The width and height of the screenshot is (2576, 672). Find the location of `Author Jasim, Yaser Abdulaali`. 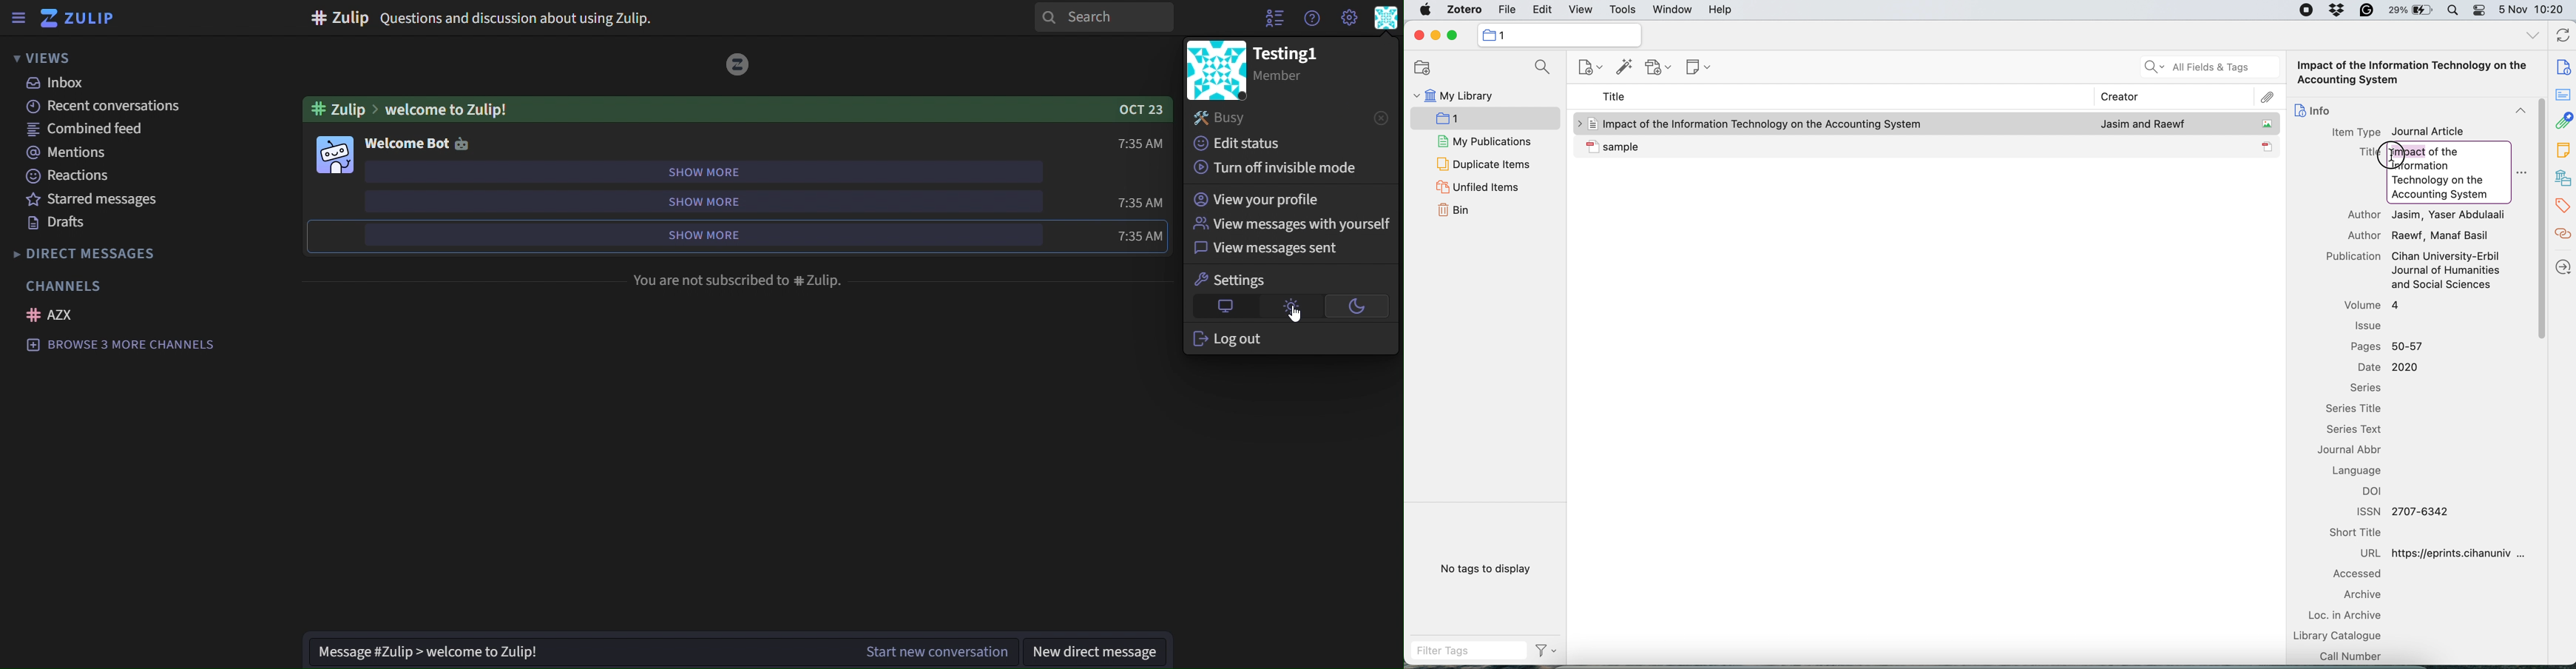

Author Jasim, Yaser Abdulaali is located at coordinates (2428, 215).